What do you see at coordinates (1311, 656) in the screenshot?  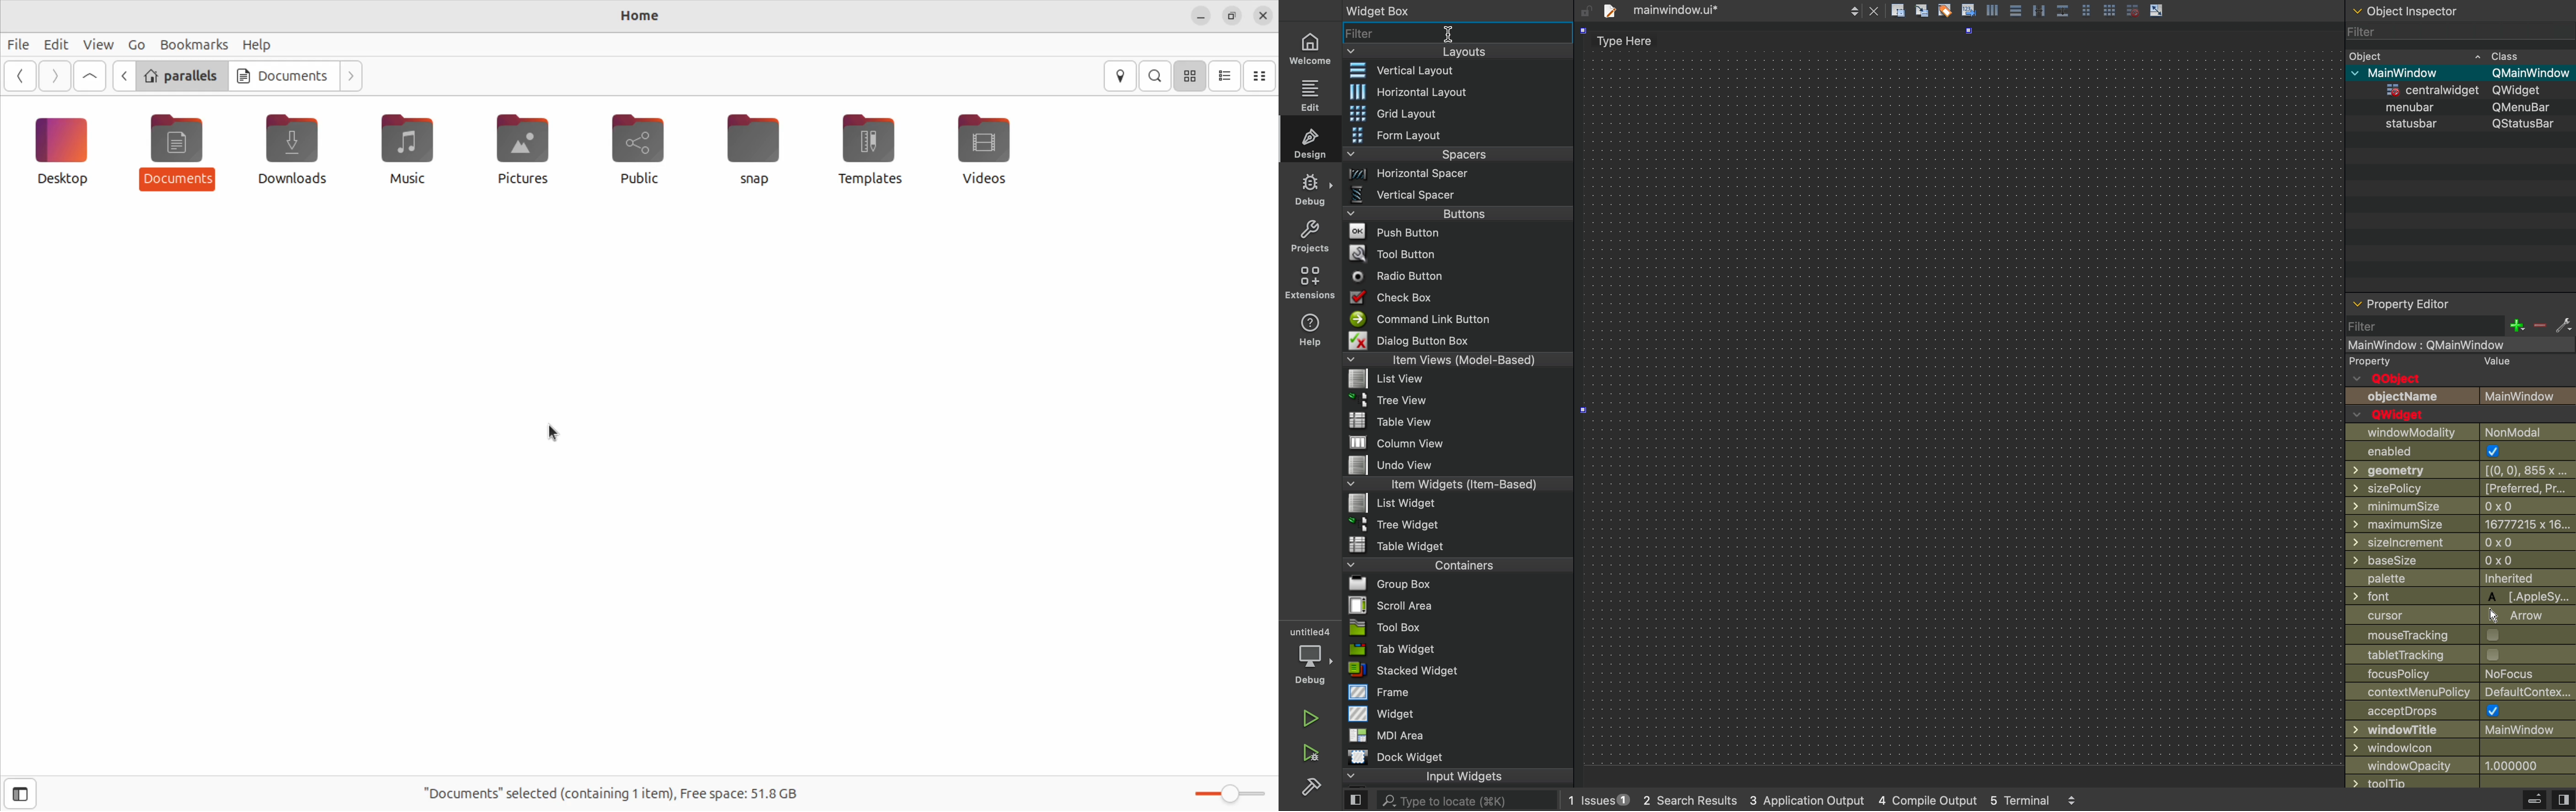 I see `debug` at bounding box center [1311, 656].